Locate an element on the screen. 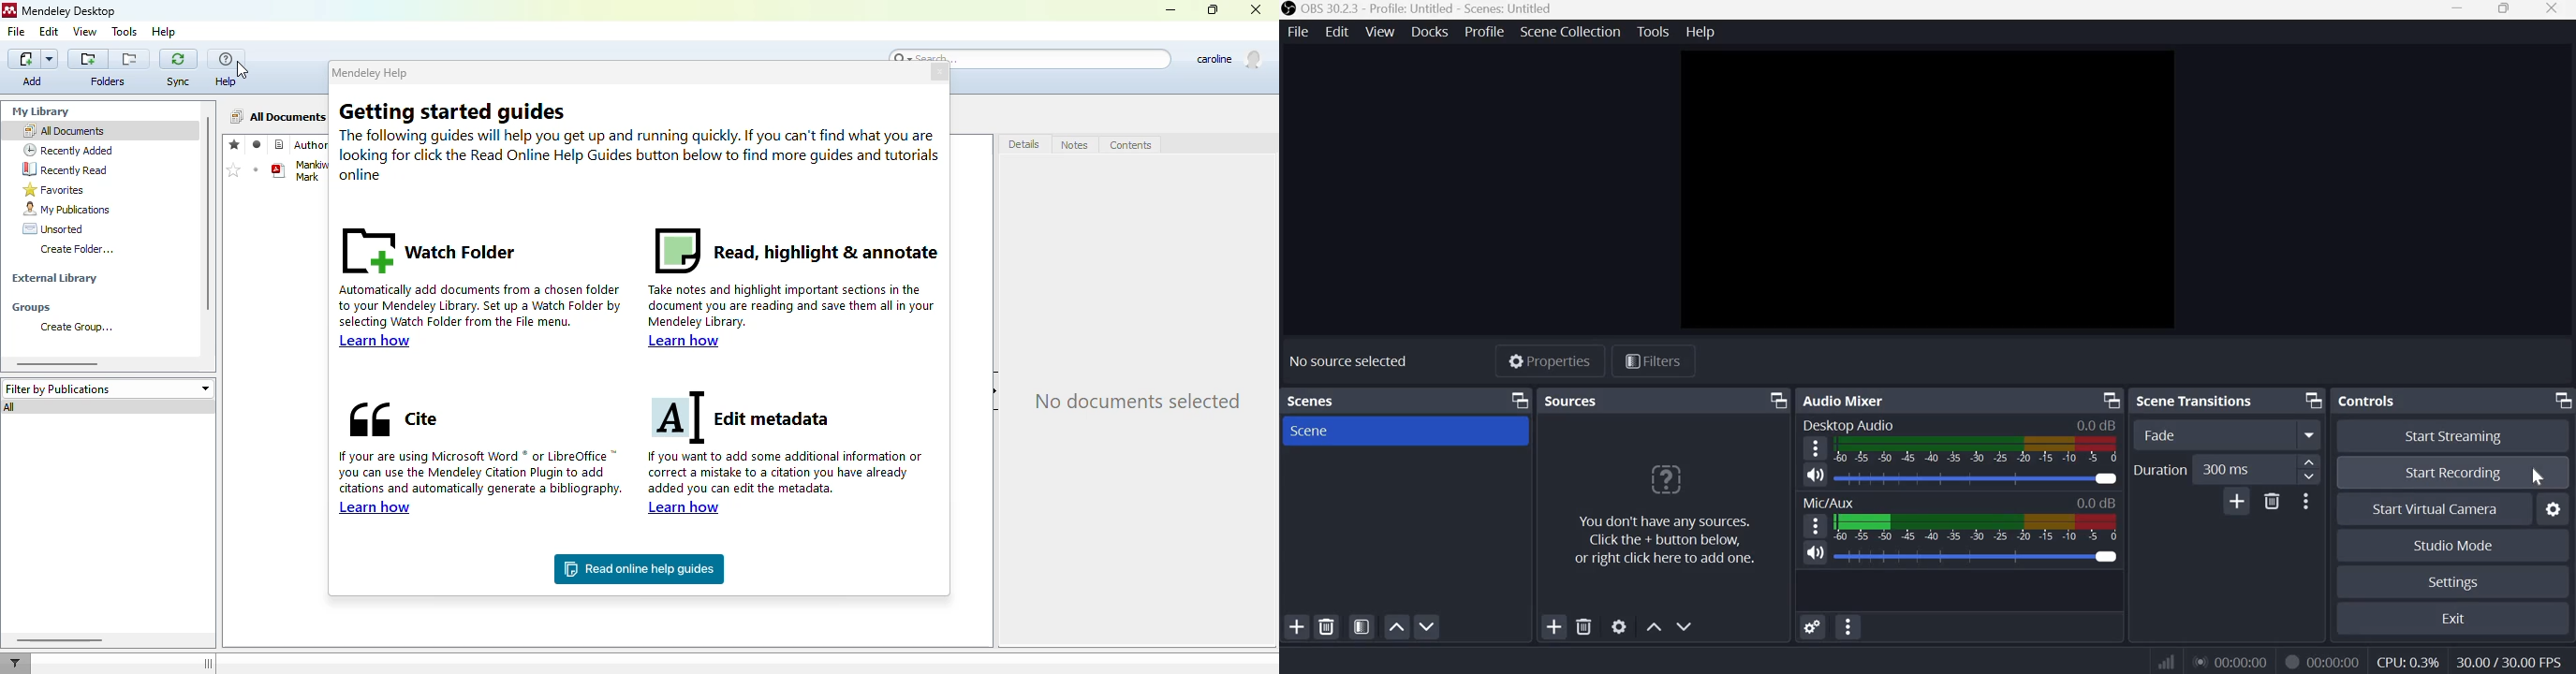  all documents is located at coordinates (63, 130).